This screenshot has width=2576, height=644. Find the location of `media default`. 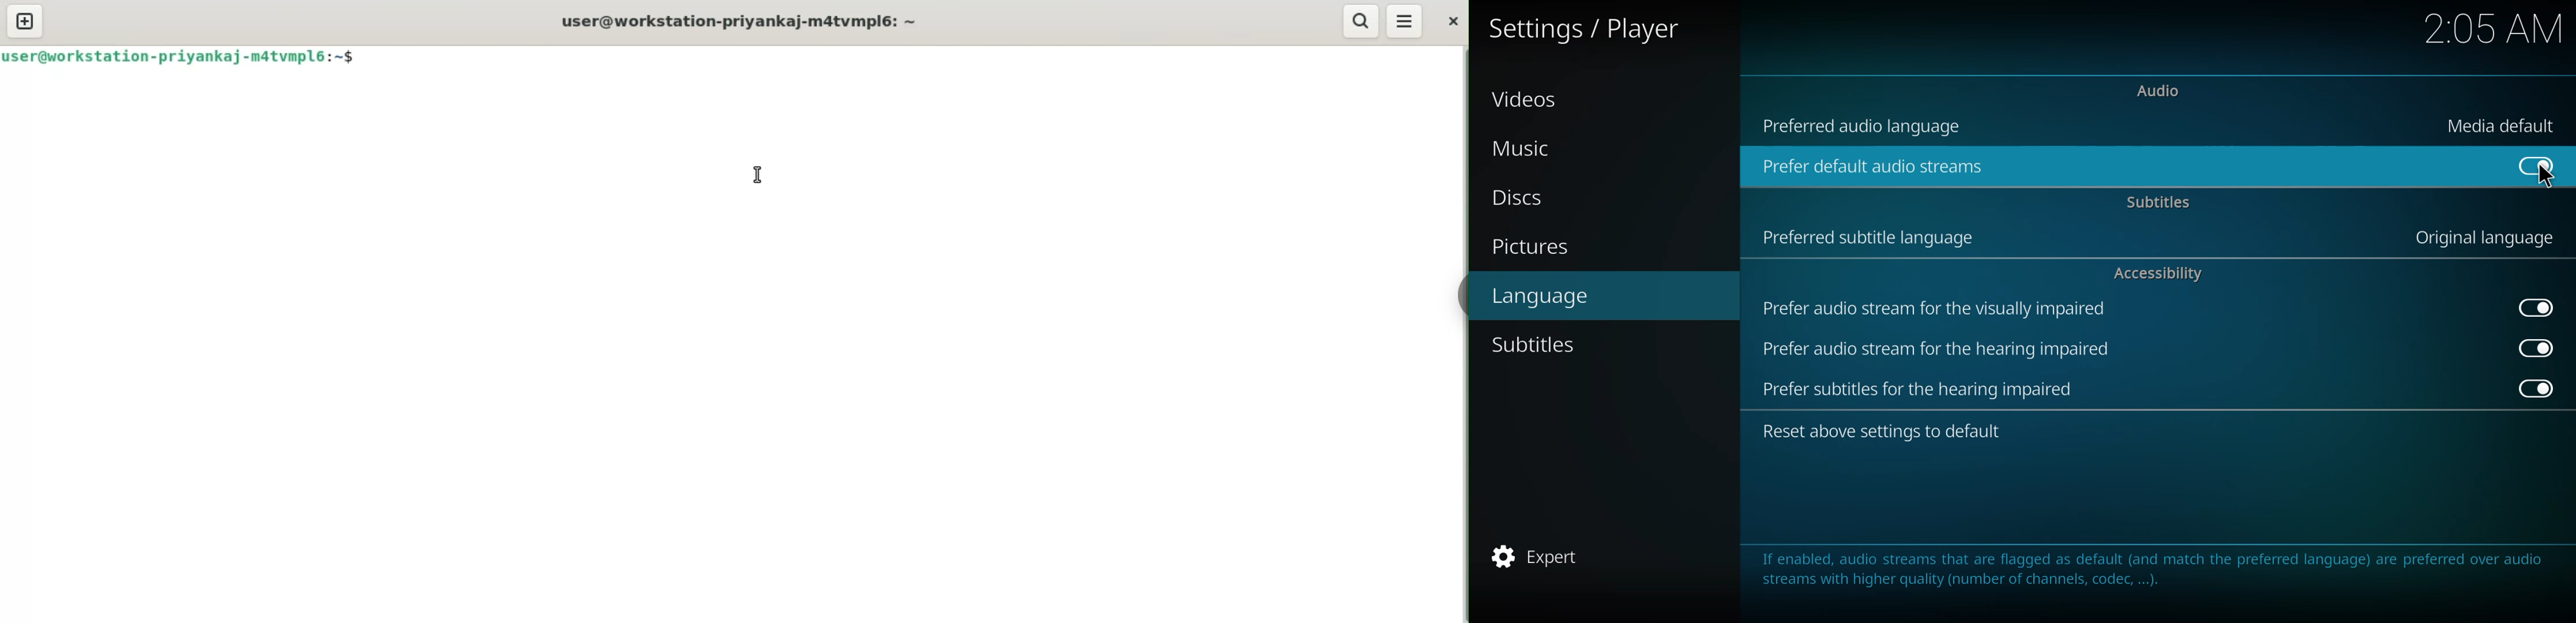

media default is located at coordinates (2503, 126).